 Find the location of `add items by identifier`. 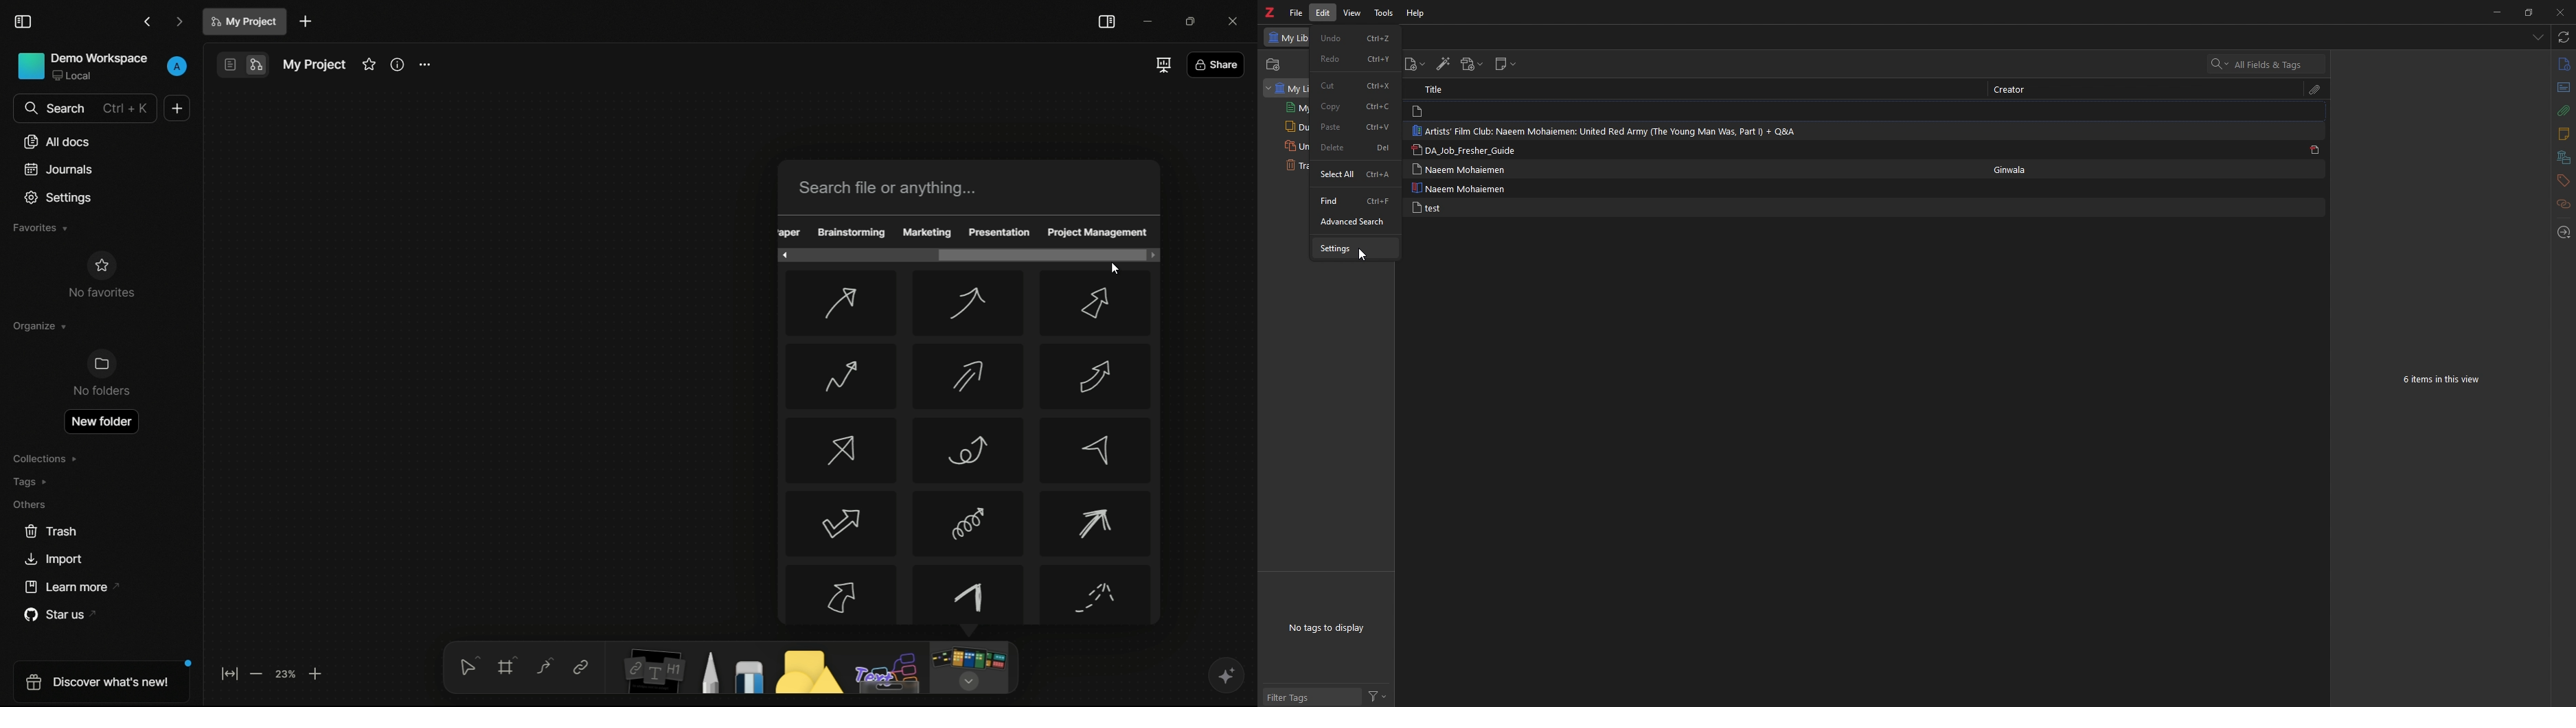

add items by identifier is located at coordinates (1444, 65).